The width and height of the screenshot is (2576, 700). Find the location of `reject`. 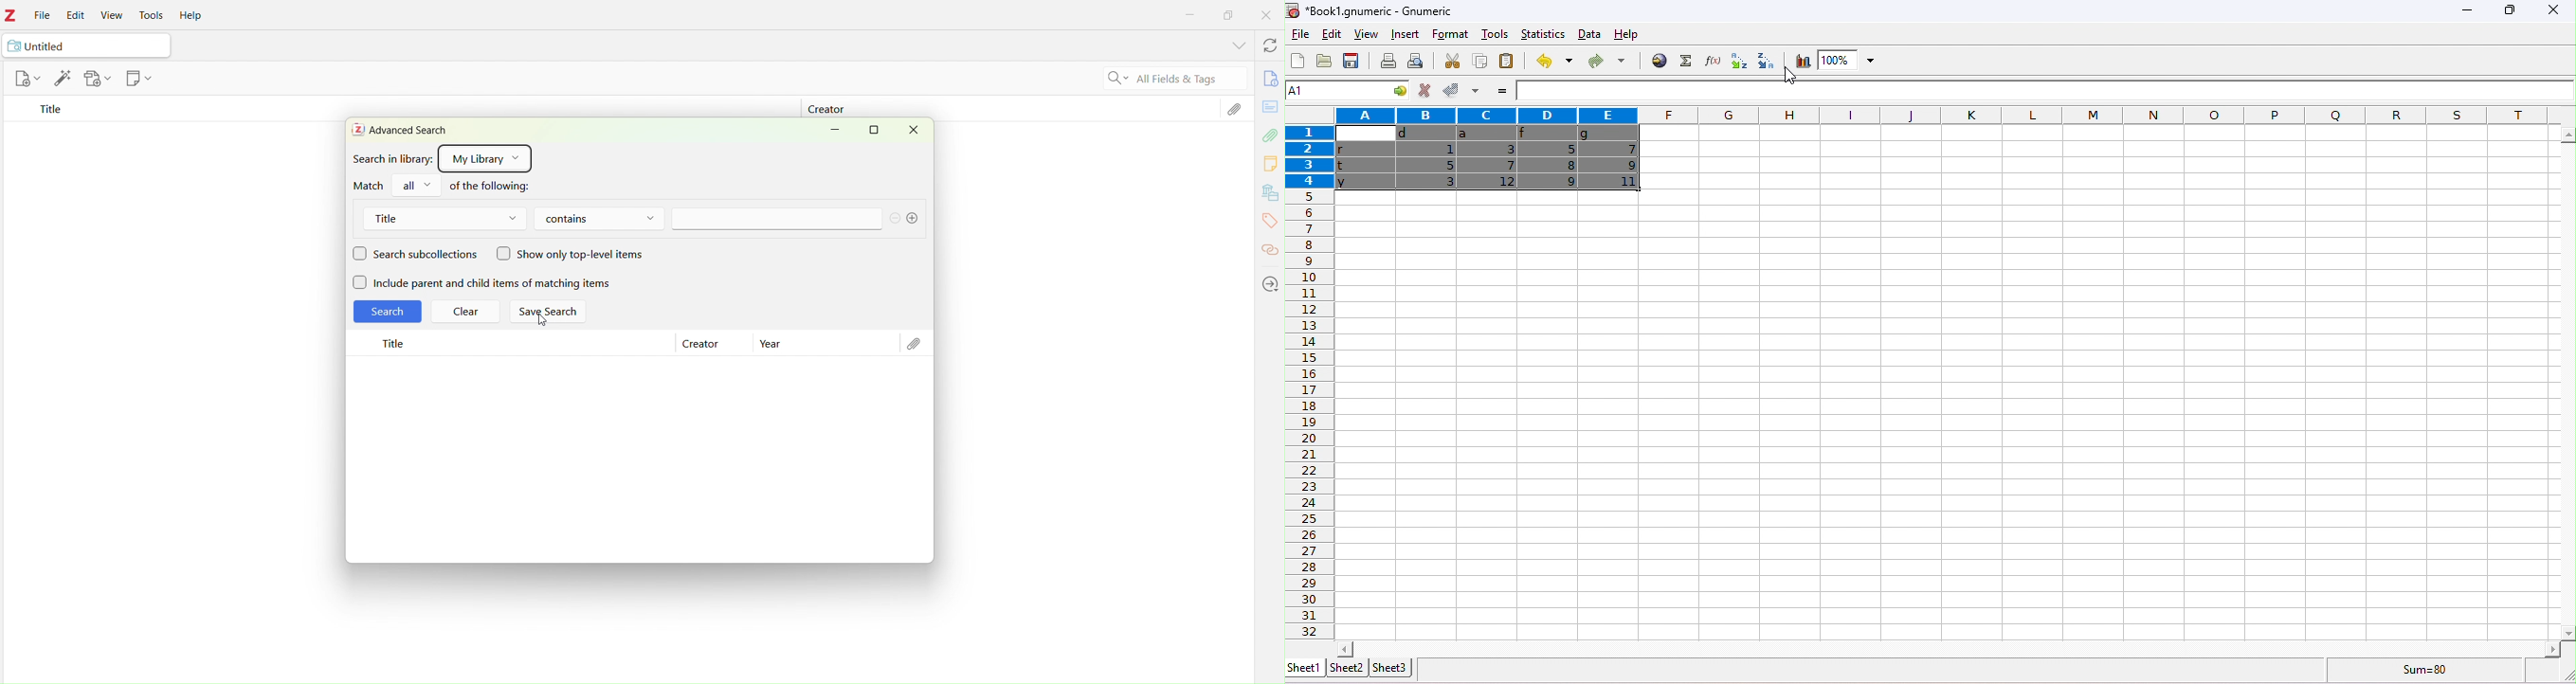

reject is located at coordinates (1424, 90).